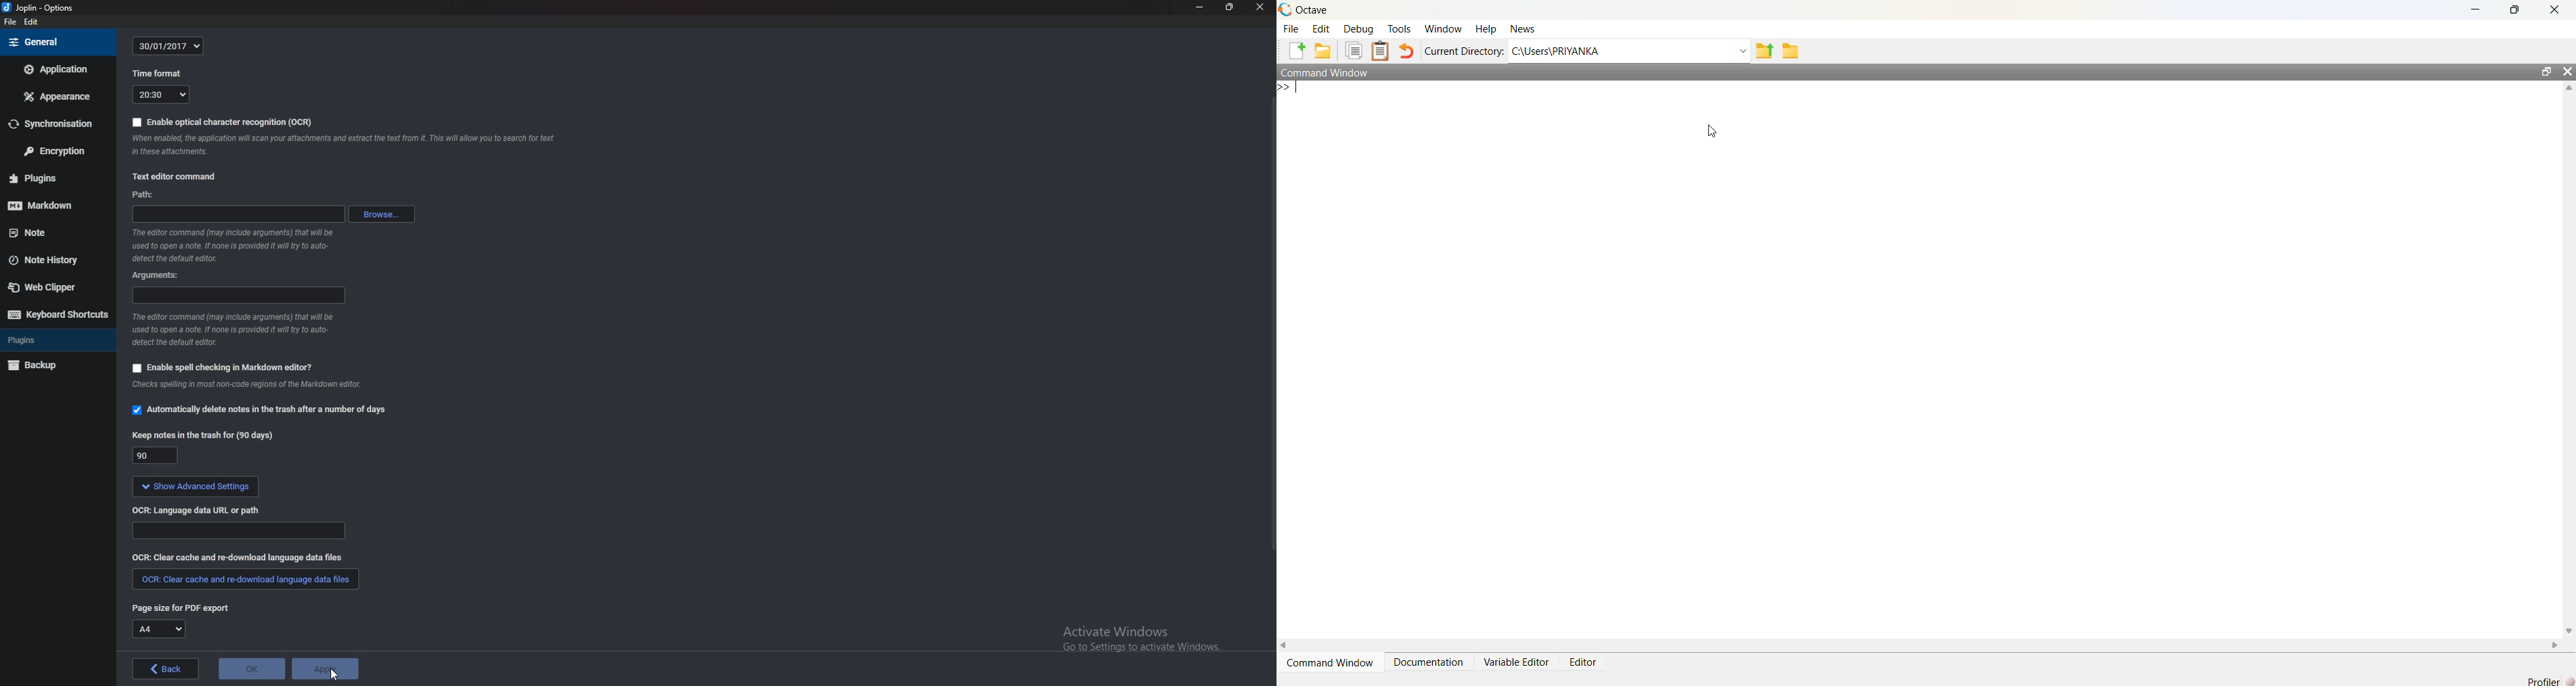 The image size is (2576, 700). What do you see at coordinates (1228, 7) in the screenshot?
I see `Resize` at bounding box center [1228, 7].